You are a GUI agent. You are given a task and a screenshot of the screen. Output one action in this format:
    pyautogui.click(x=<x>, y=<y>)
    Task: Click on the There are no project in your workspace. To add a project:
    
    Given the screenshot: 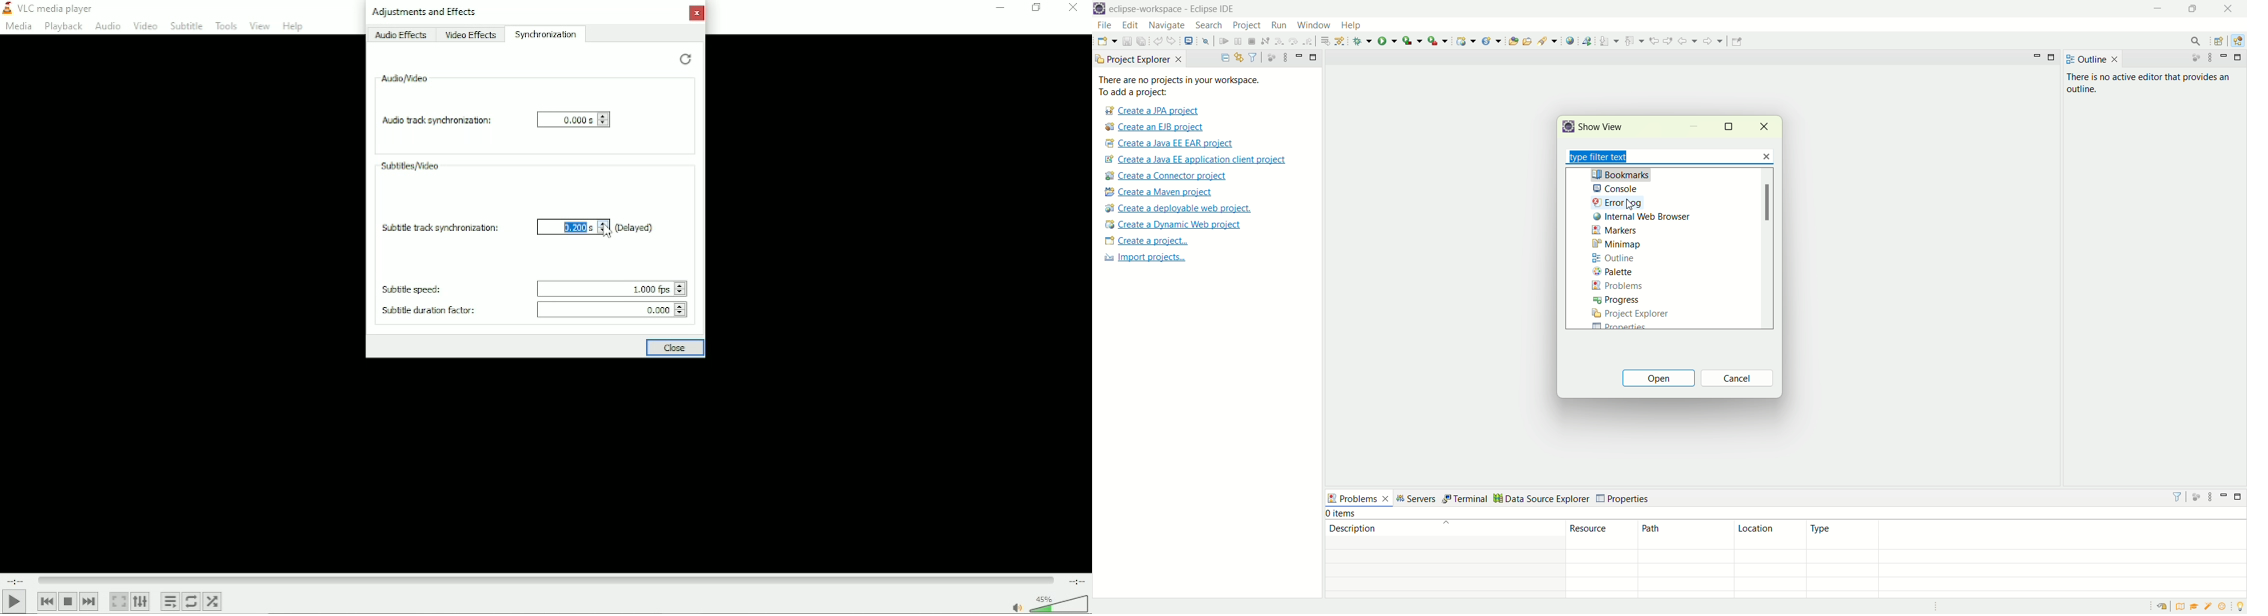 What is the action you would take?
    pyautogui.click(x=1194, y=86)
    